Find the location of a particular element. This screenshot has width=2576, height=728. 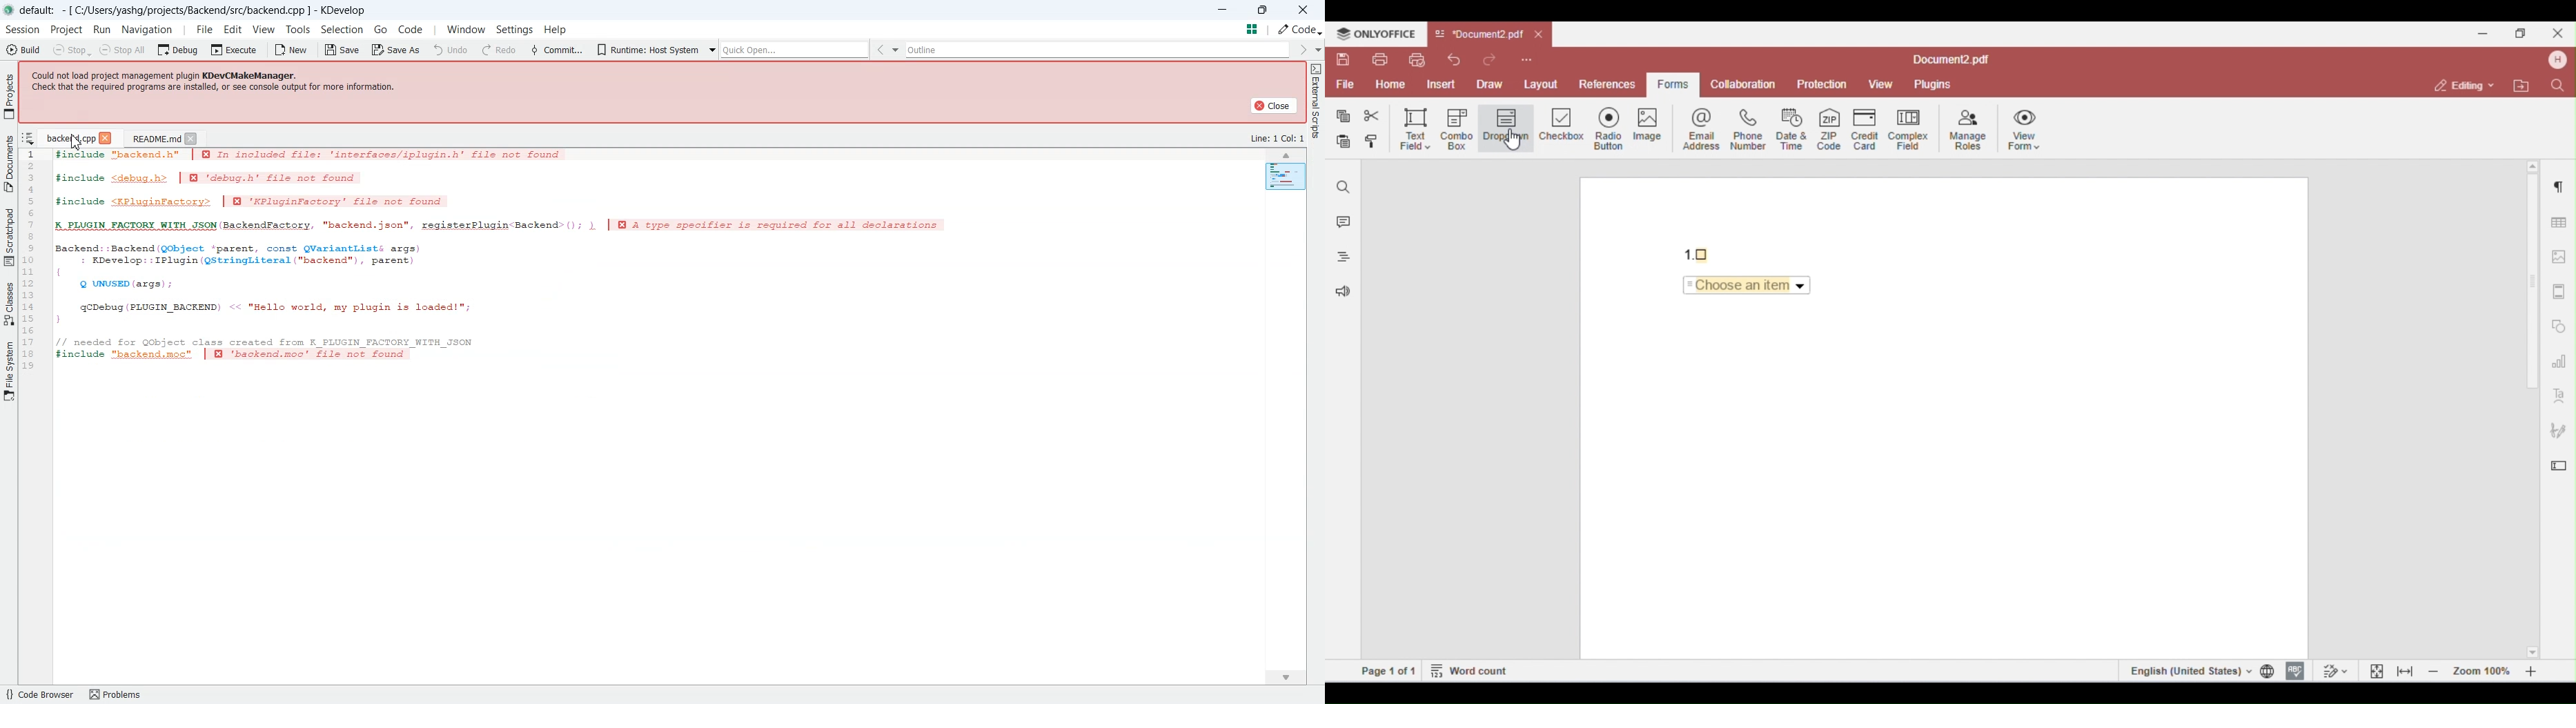

Outline is located at coordinates (911, 50).